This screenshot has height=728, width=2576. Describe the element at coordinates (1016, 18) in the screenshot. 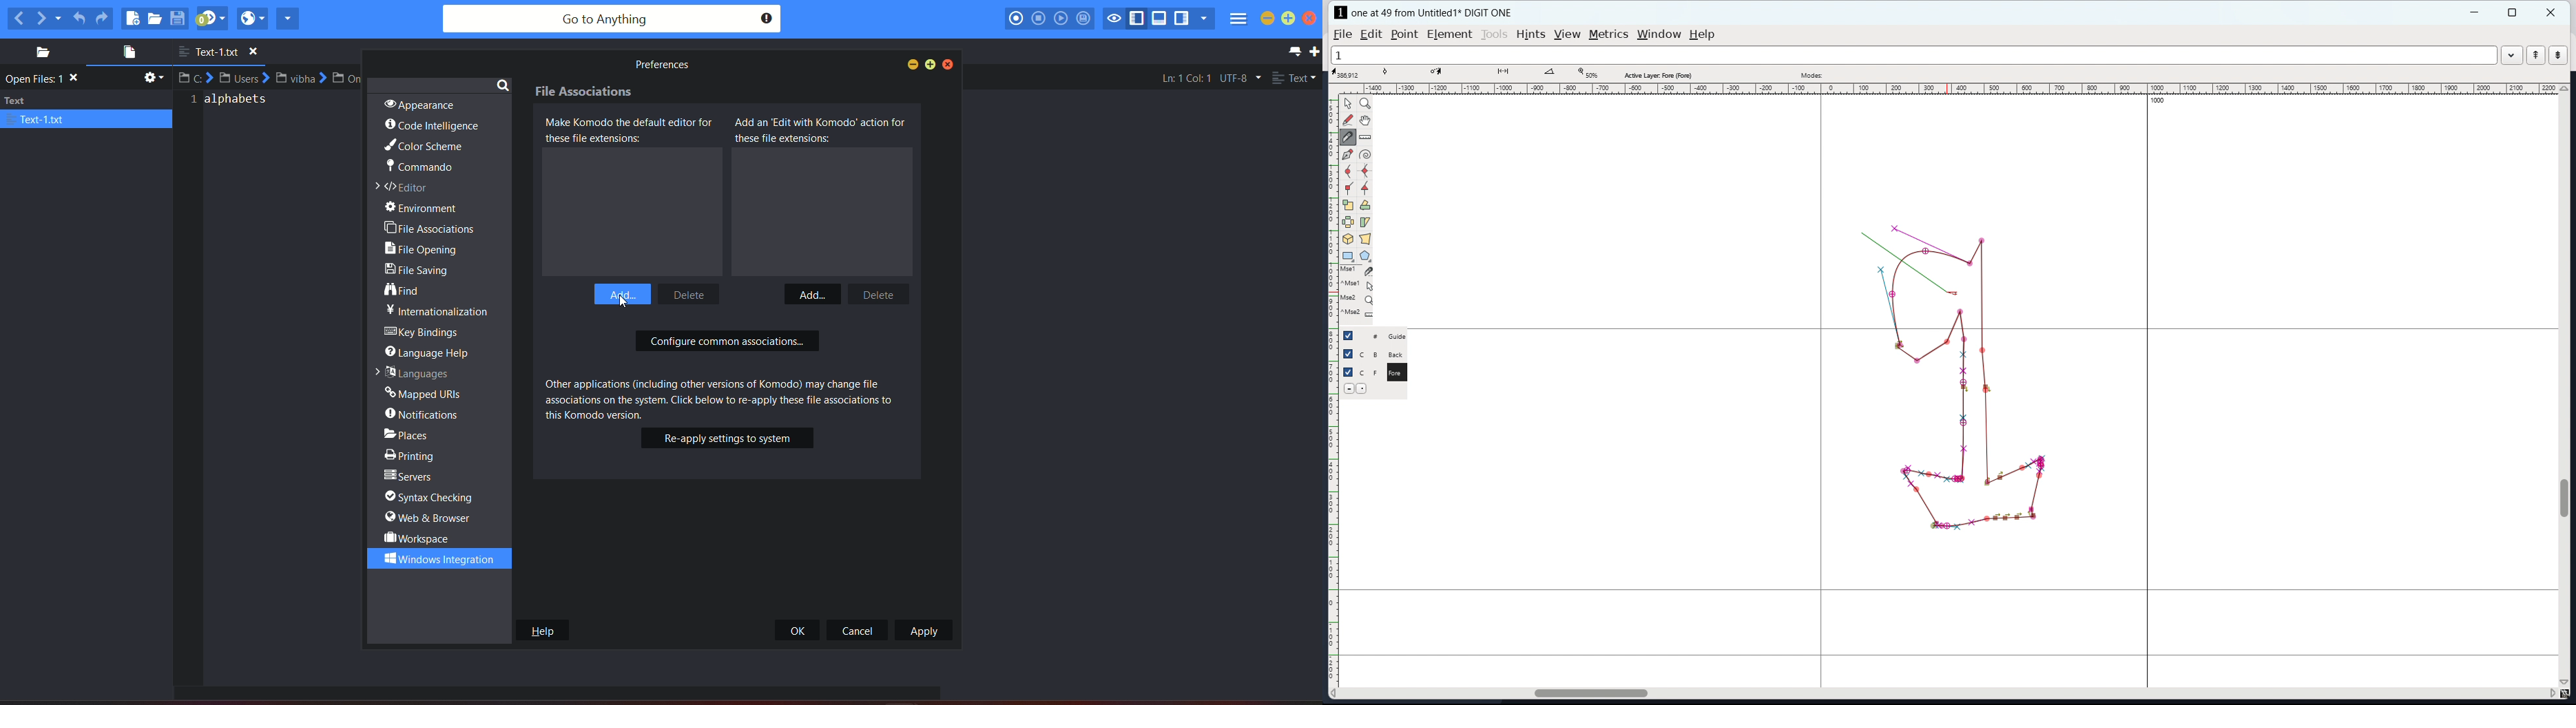

I see `record macro` at that location.